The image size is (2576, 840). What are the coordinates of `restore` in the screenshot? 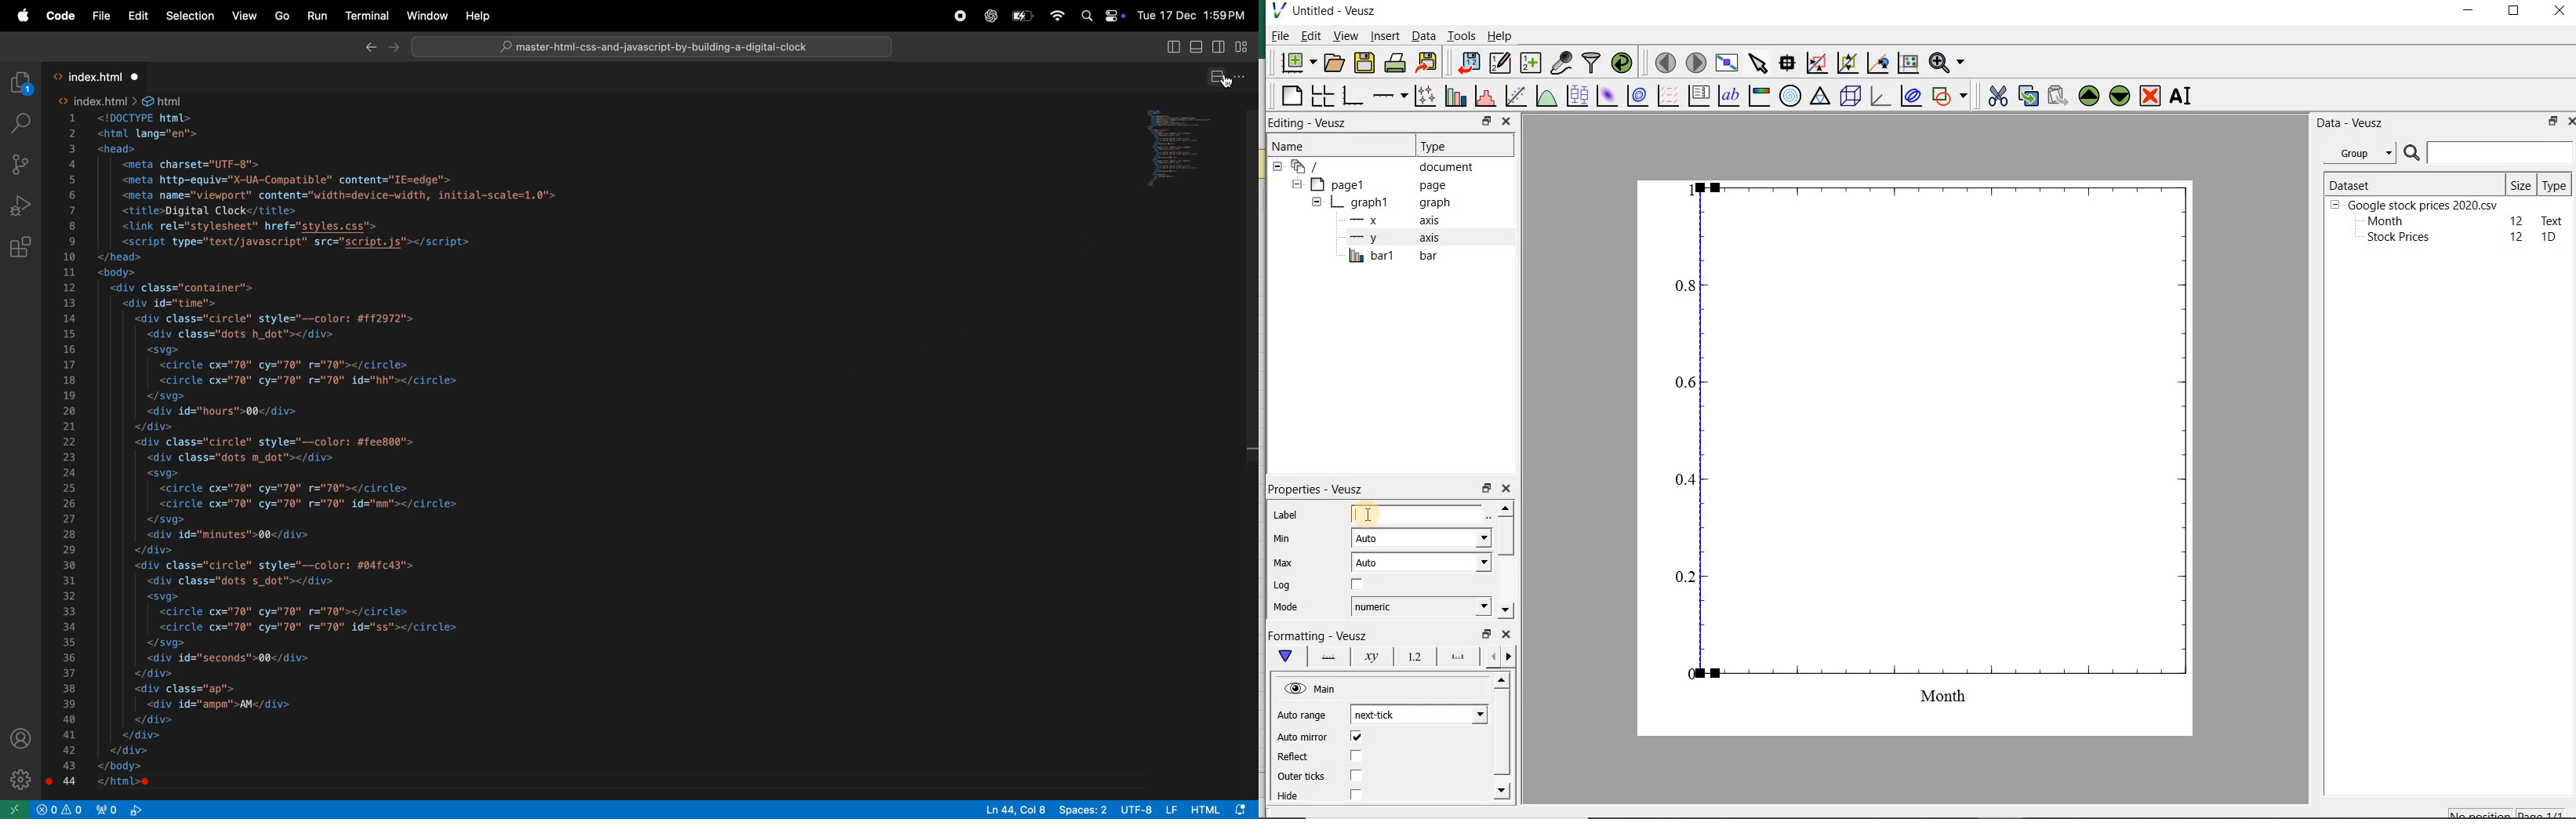 It's located at (1488, 489).